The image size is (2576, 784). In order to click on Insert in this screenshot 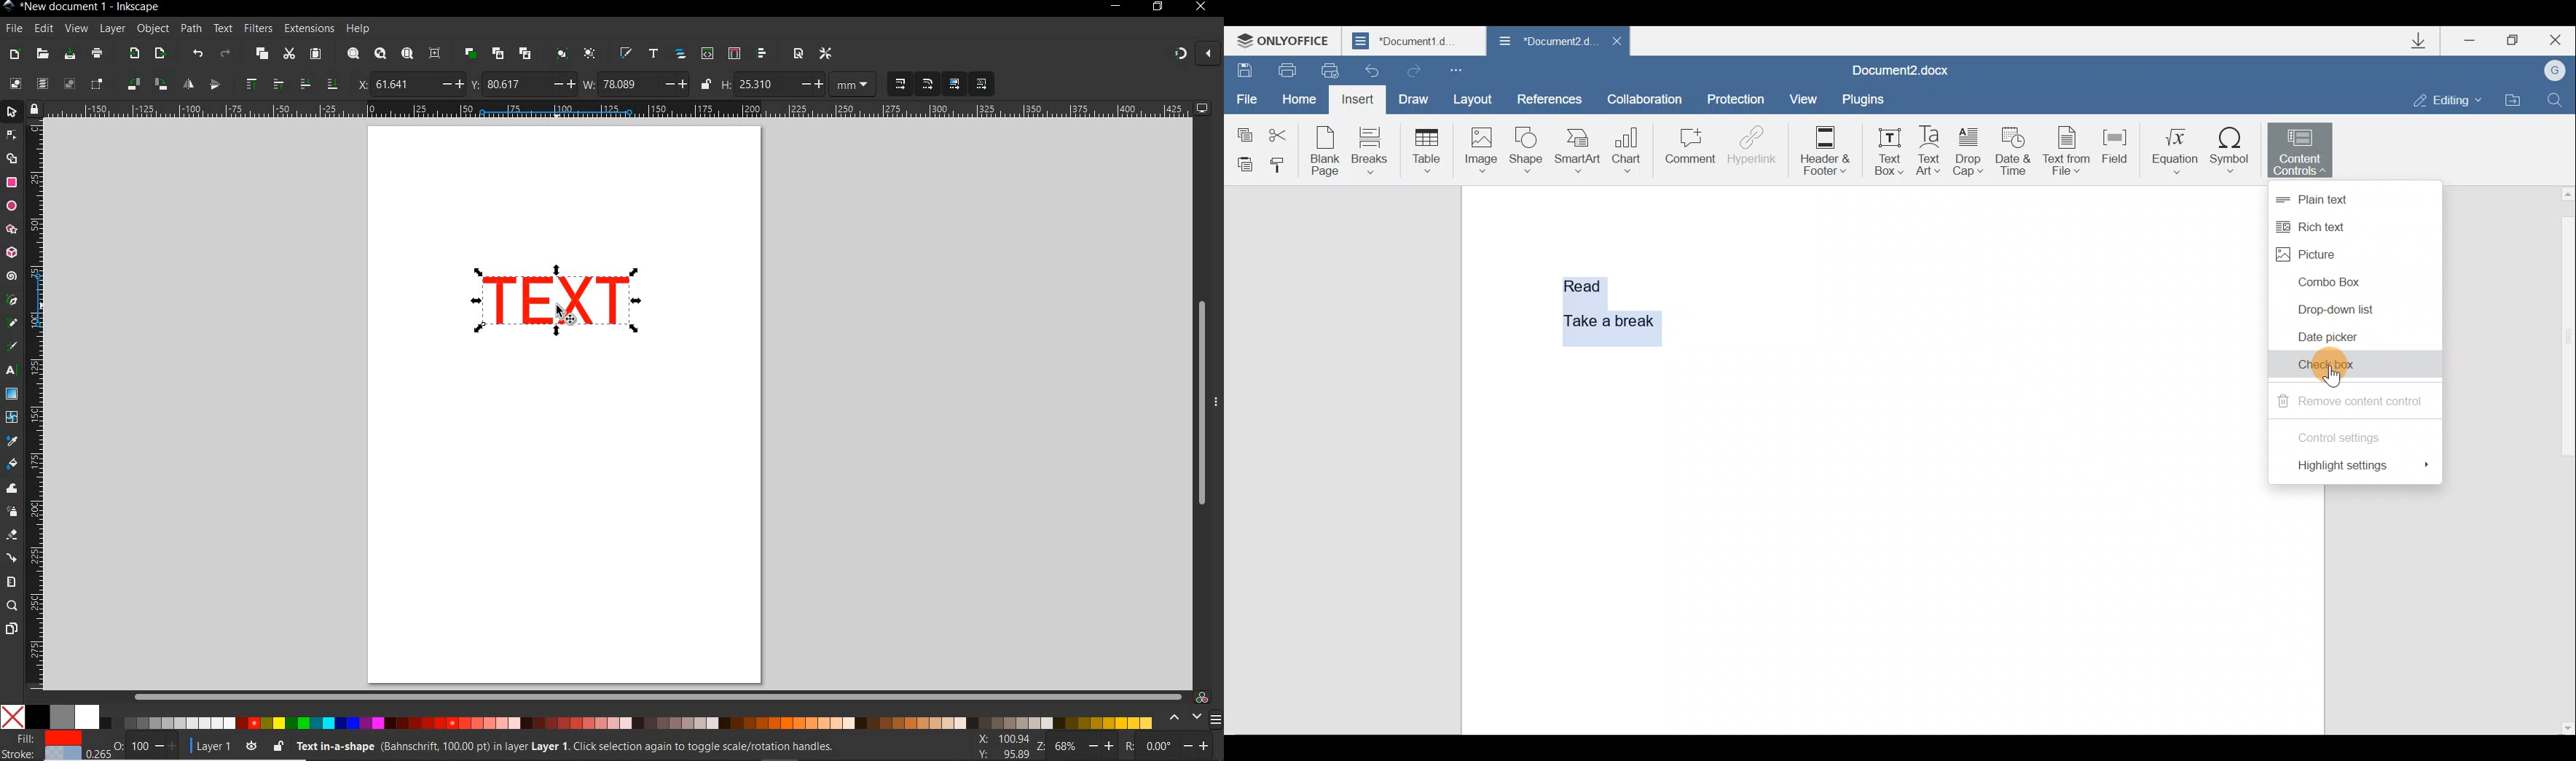, I will do `click(1356, 99)`.